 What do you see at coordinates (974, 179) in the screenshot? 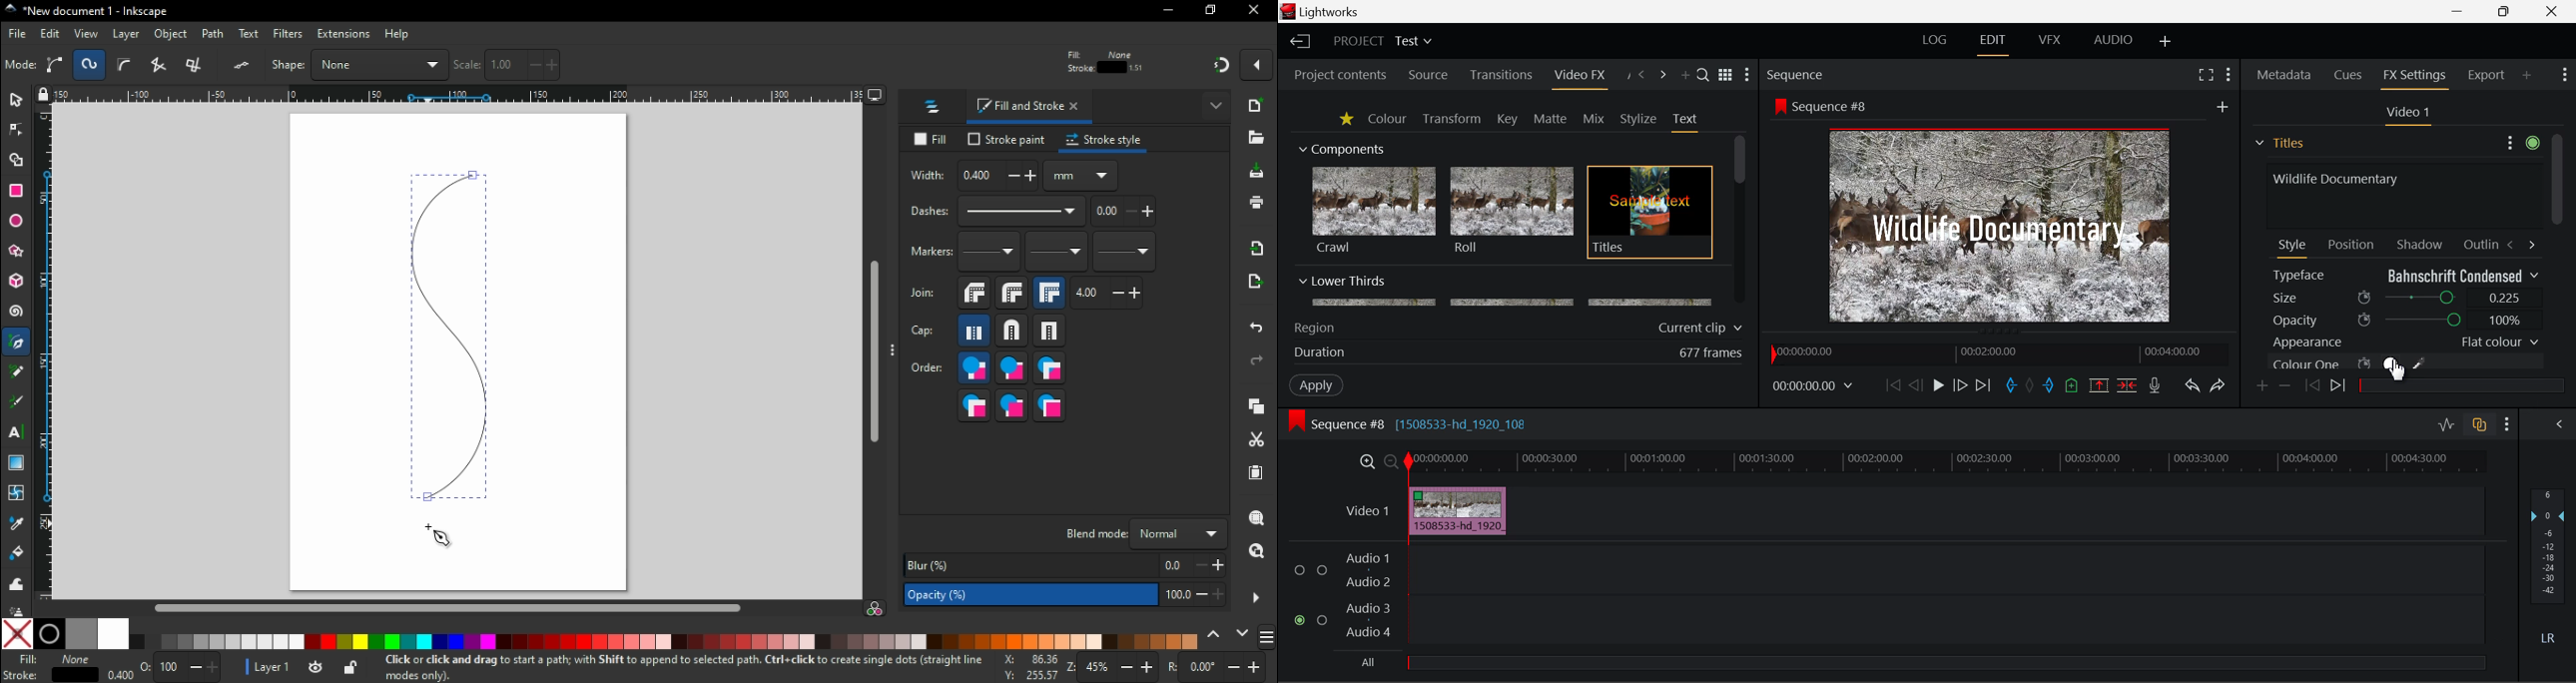
I see `width` at bounding box center [974, 179].